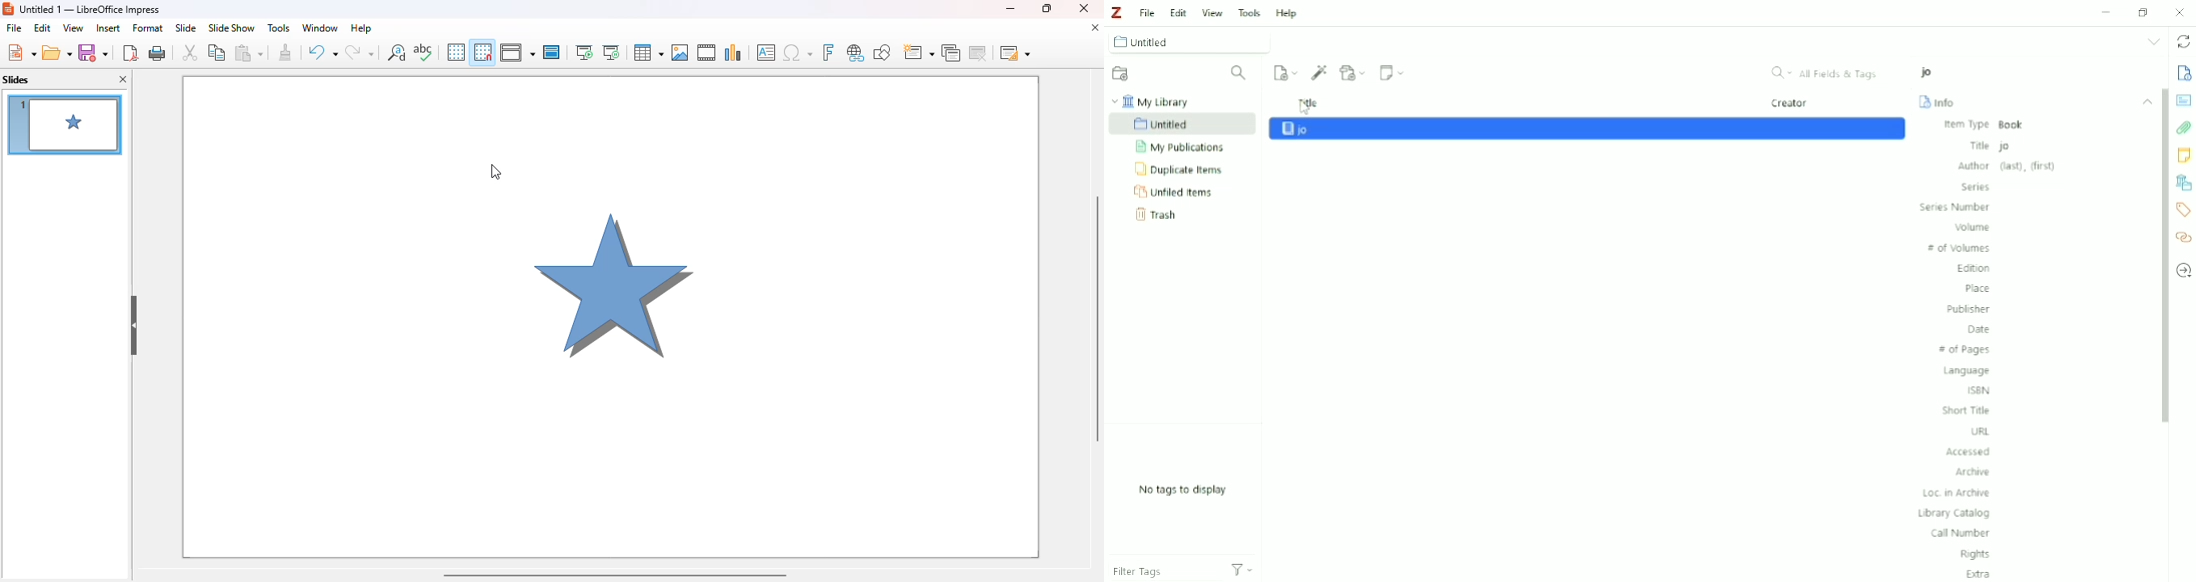  I want to click on close, so click(1084, 8).